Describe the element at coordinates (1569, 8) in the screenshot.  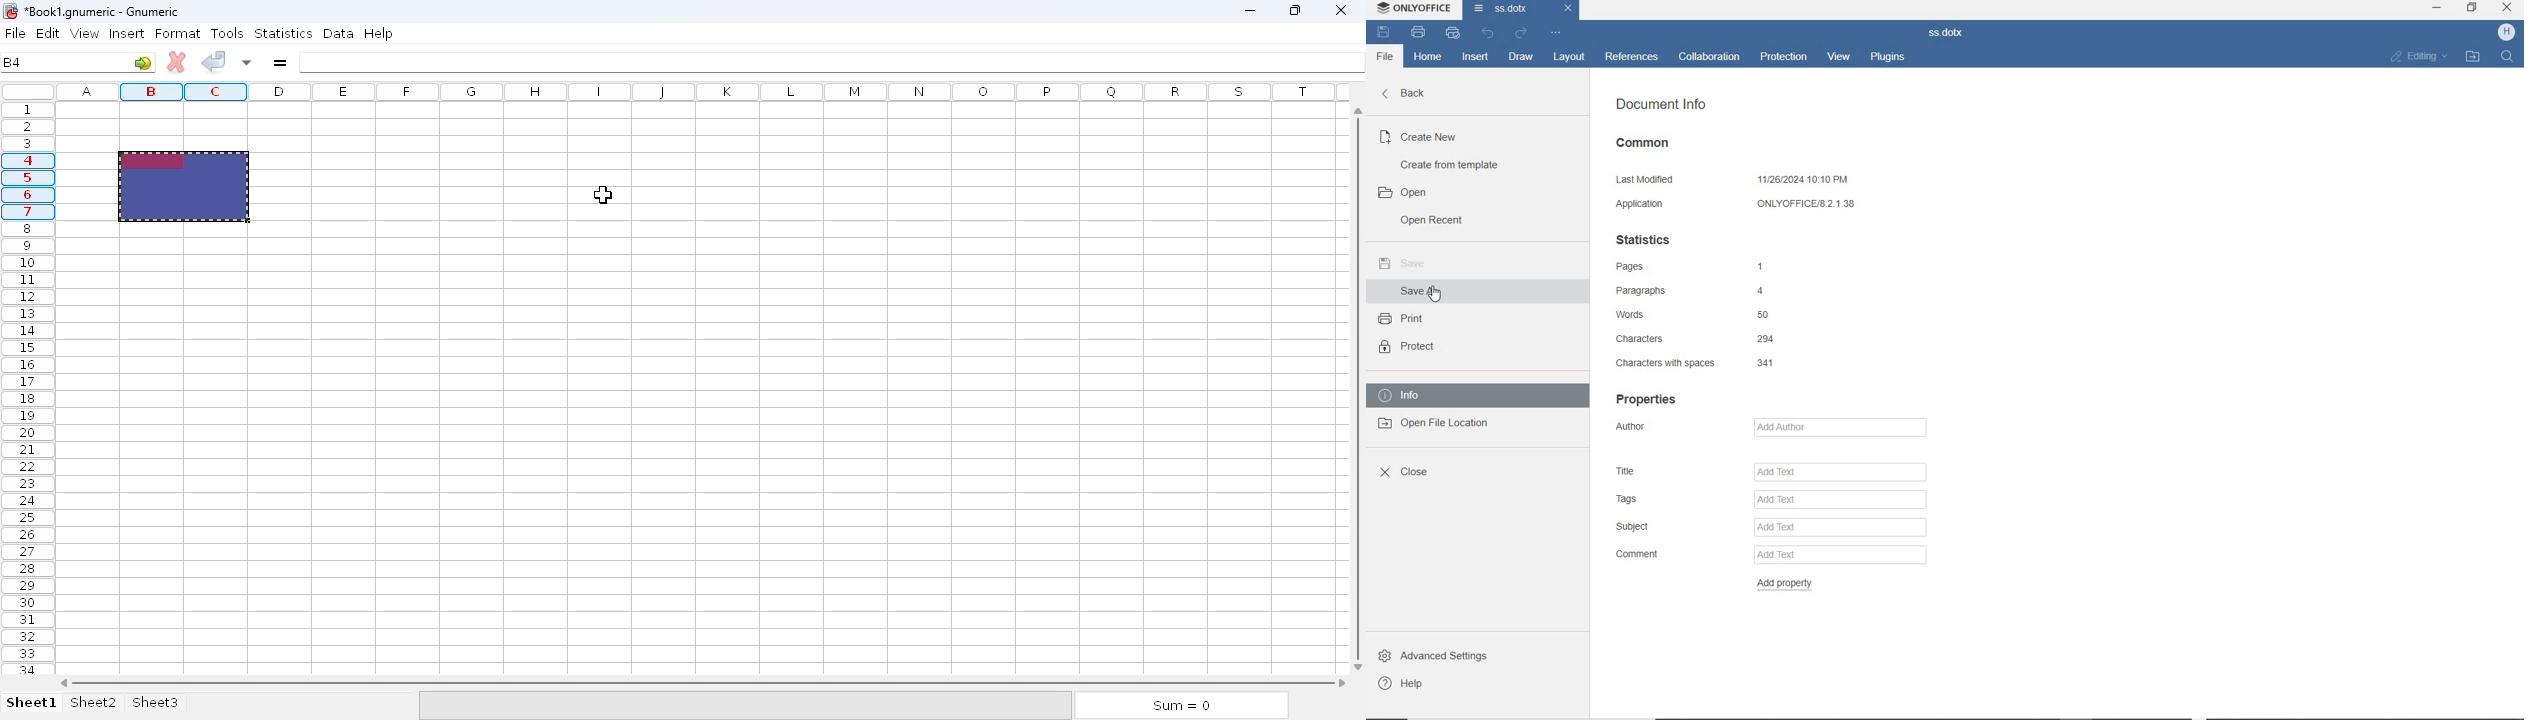
I see `close` at that location.